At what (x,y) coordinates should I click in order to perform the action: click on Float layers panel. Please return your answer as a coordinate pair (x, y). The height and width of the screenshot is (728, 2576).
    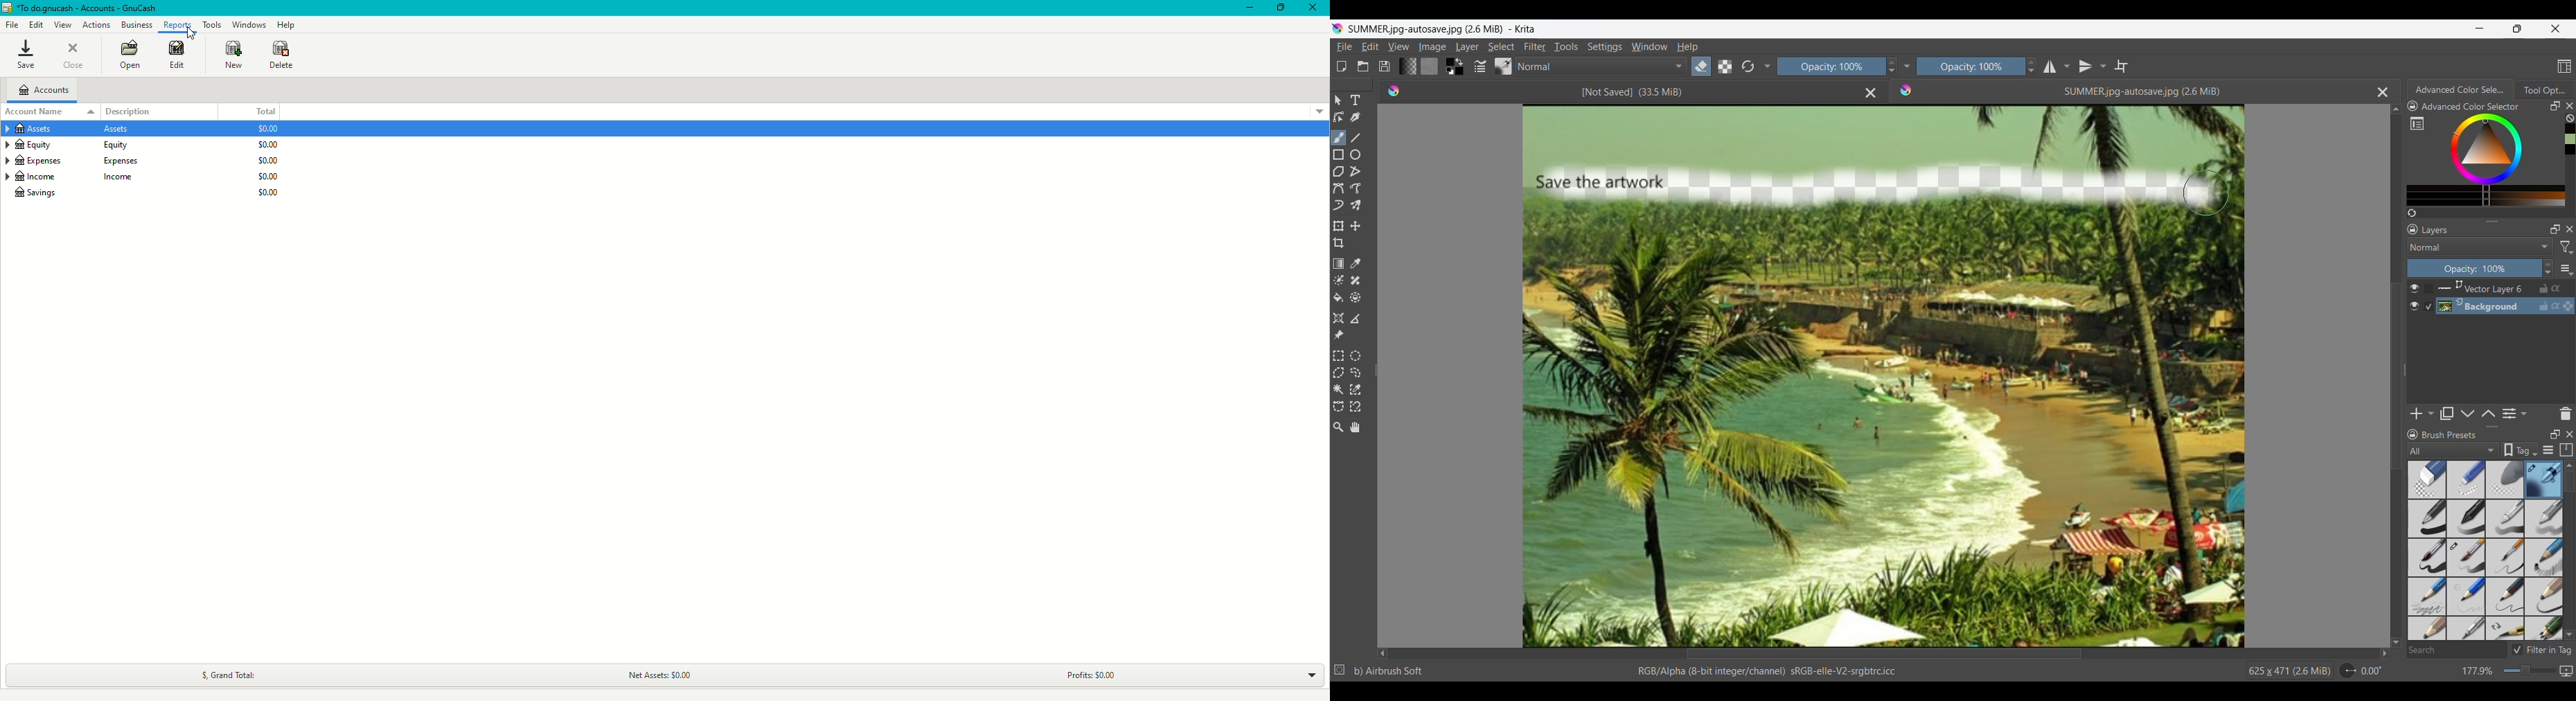
    Looking at the image, I should click on (2552, 230).